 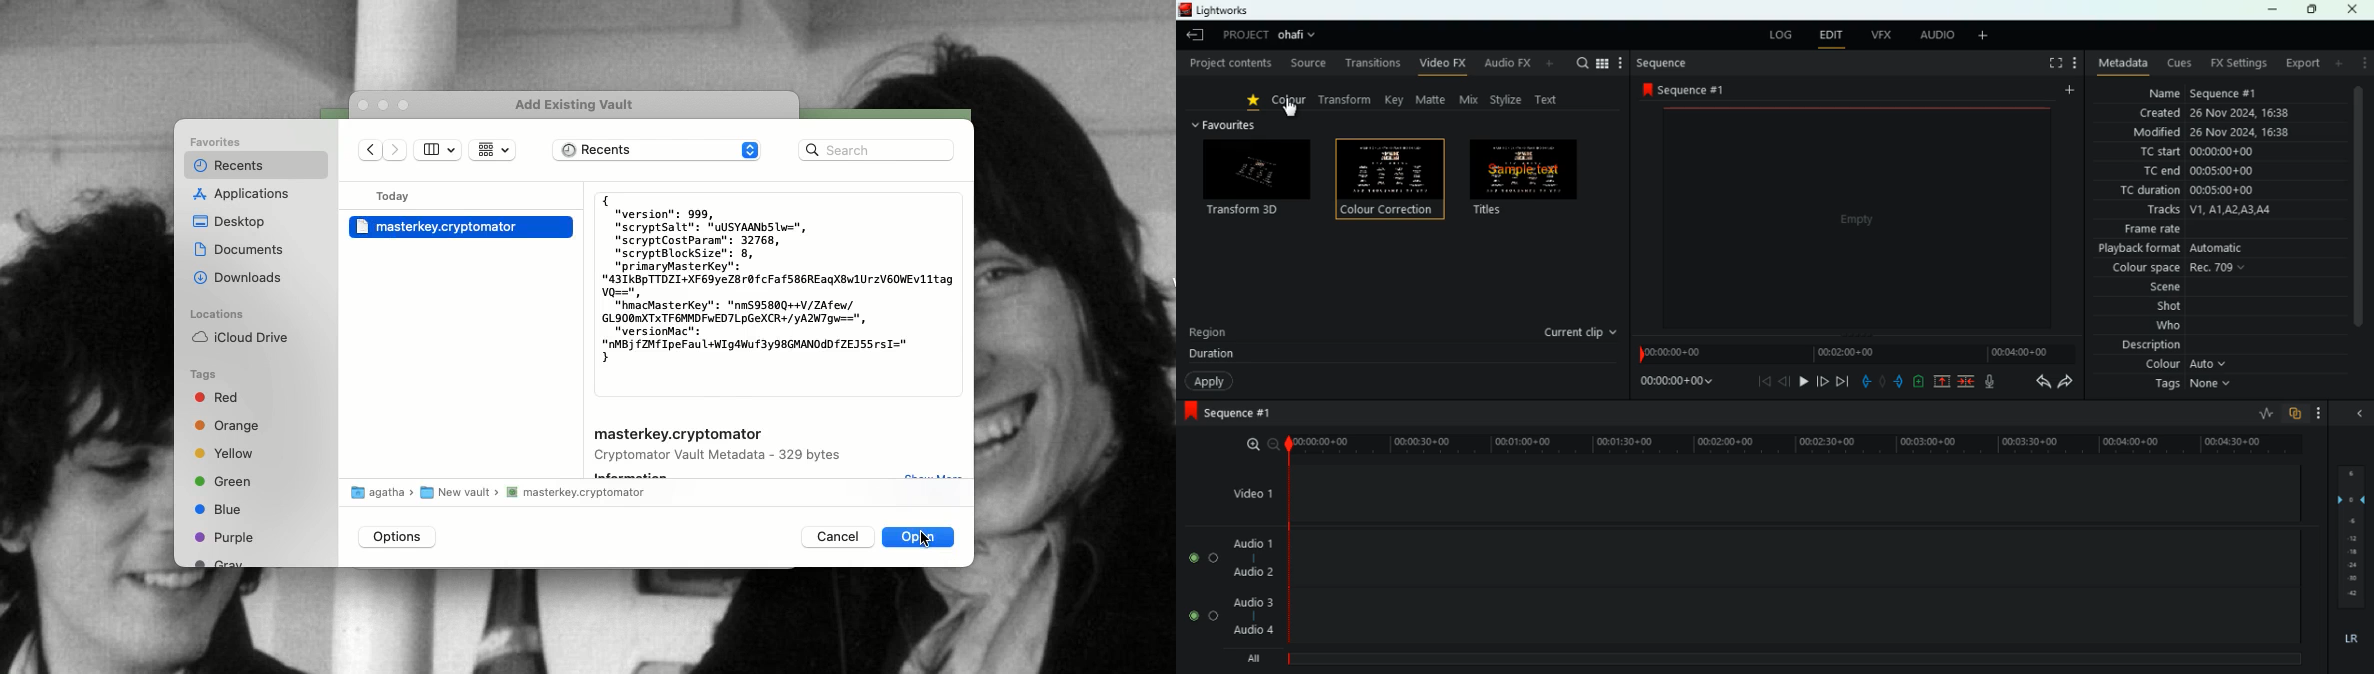 What do you see at coordinates (2240, 63) in the screenshot?
I see `fx settings` at bounding box center [2240, 63].